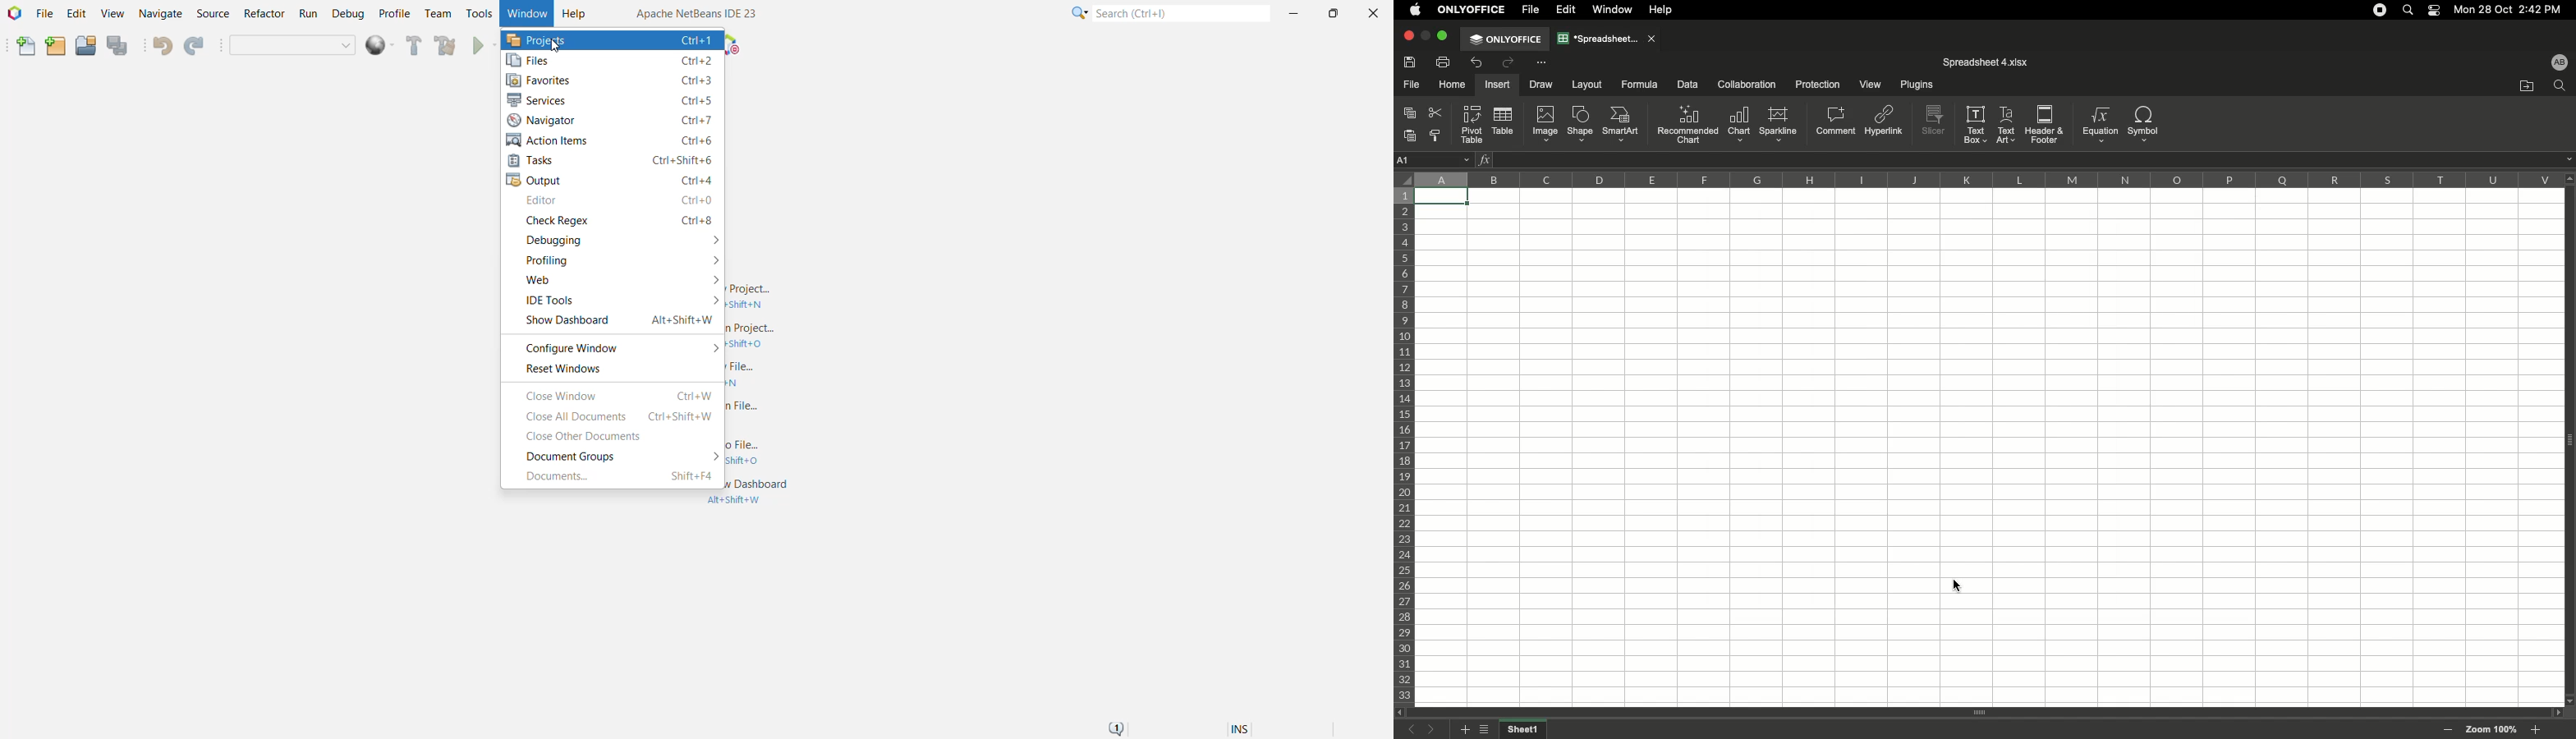 Image resolution: width=2576 pixels, height=756 pixels. What do you see at coordinates (1443, 198) in the screenshot?
I see `Selected cell` at bounding box center [1443, 198].